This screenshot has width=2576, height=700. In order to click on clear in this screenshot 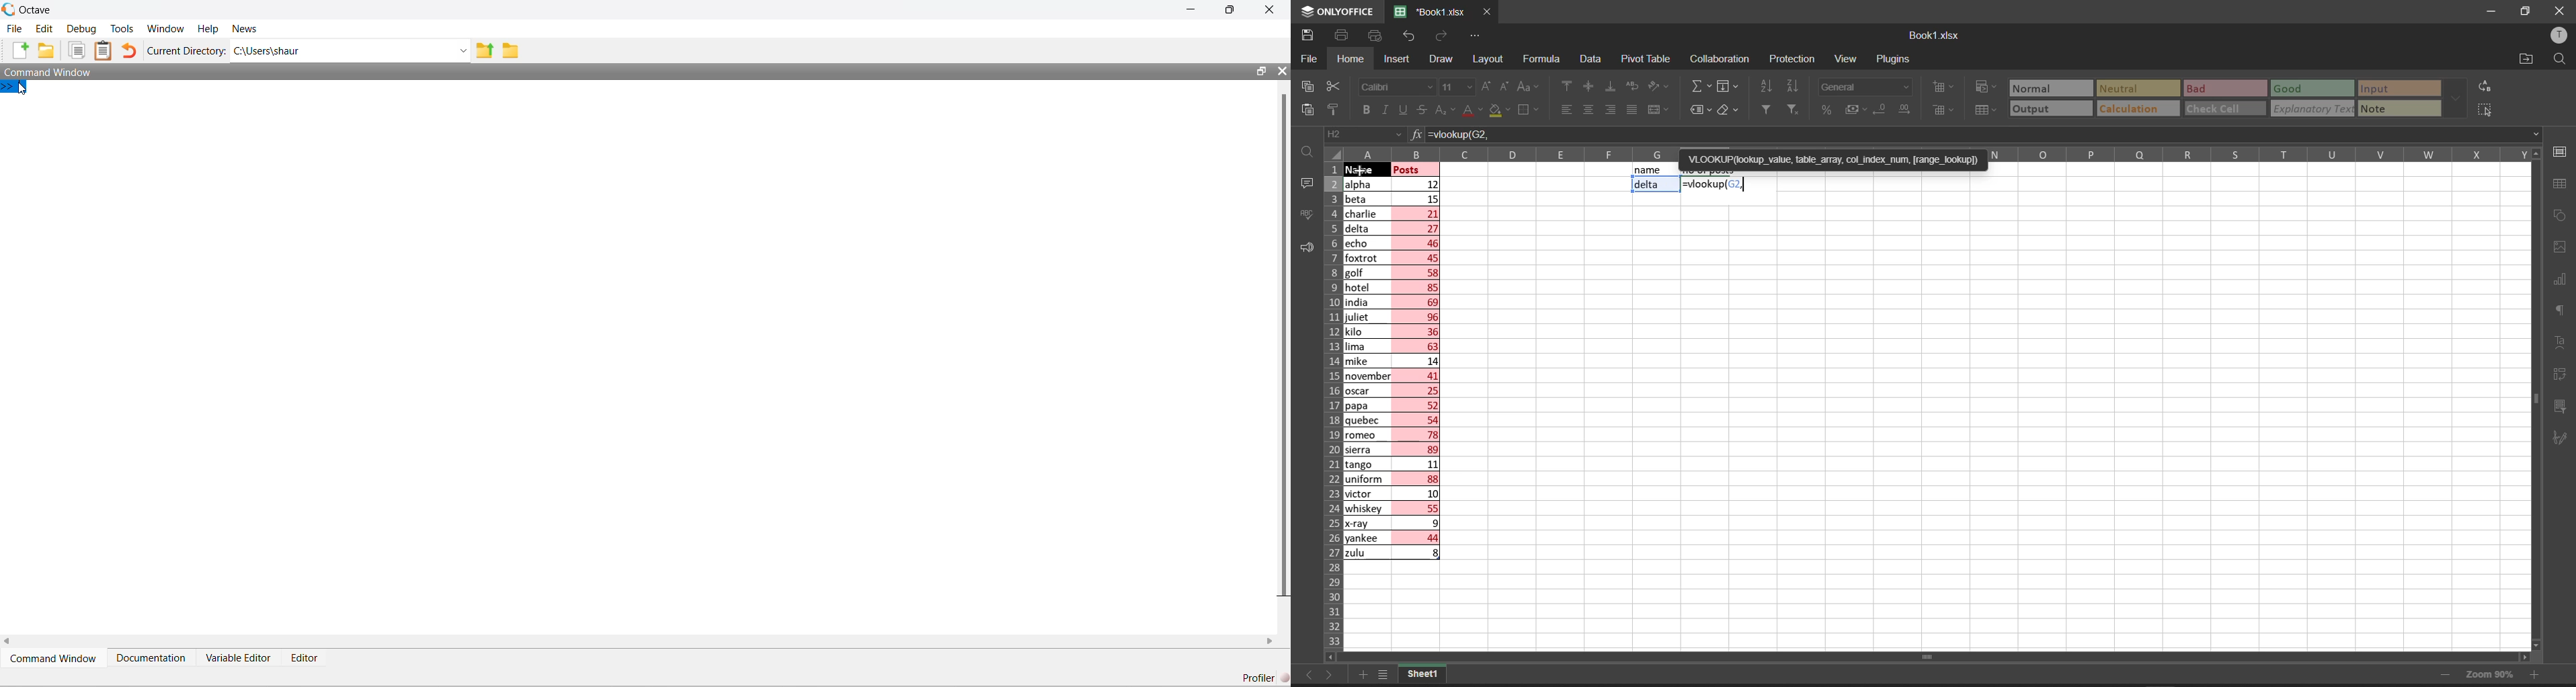, I will do `click(1729, 110)`.